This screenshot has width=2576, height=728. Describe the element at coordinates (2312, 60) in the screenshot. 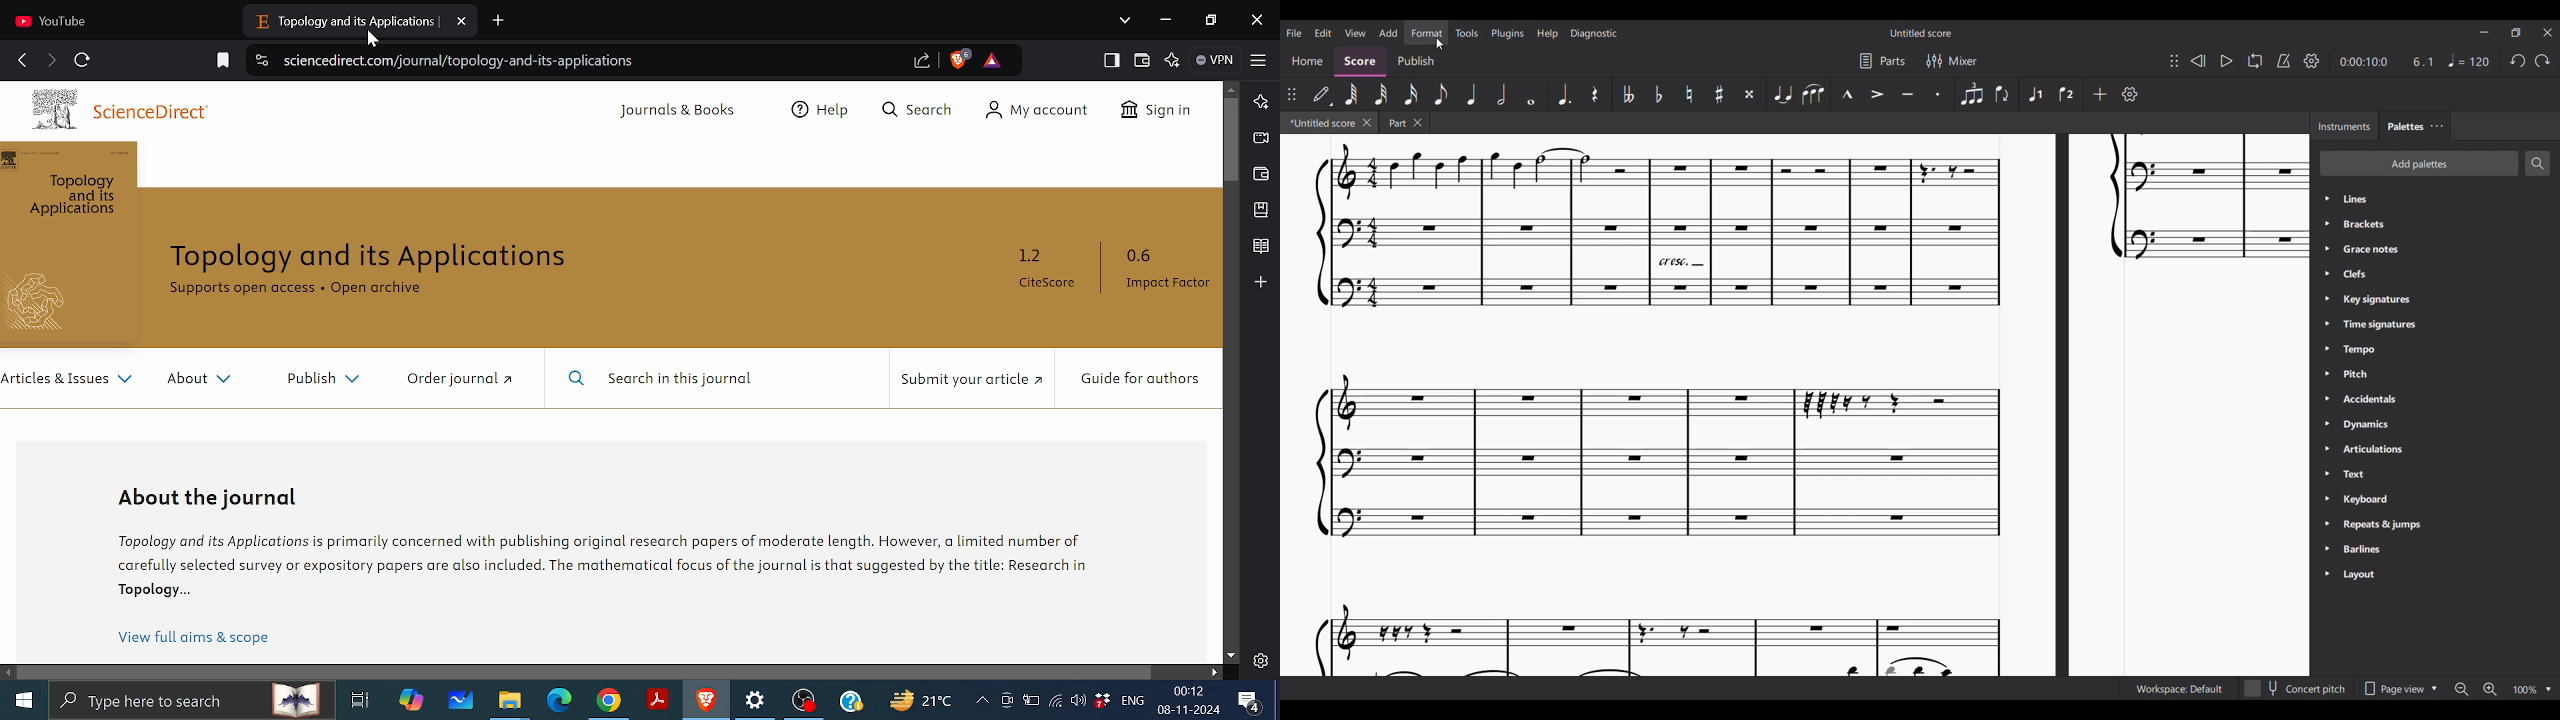

I see `Playback settings` at that location.